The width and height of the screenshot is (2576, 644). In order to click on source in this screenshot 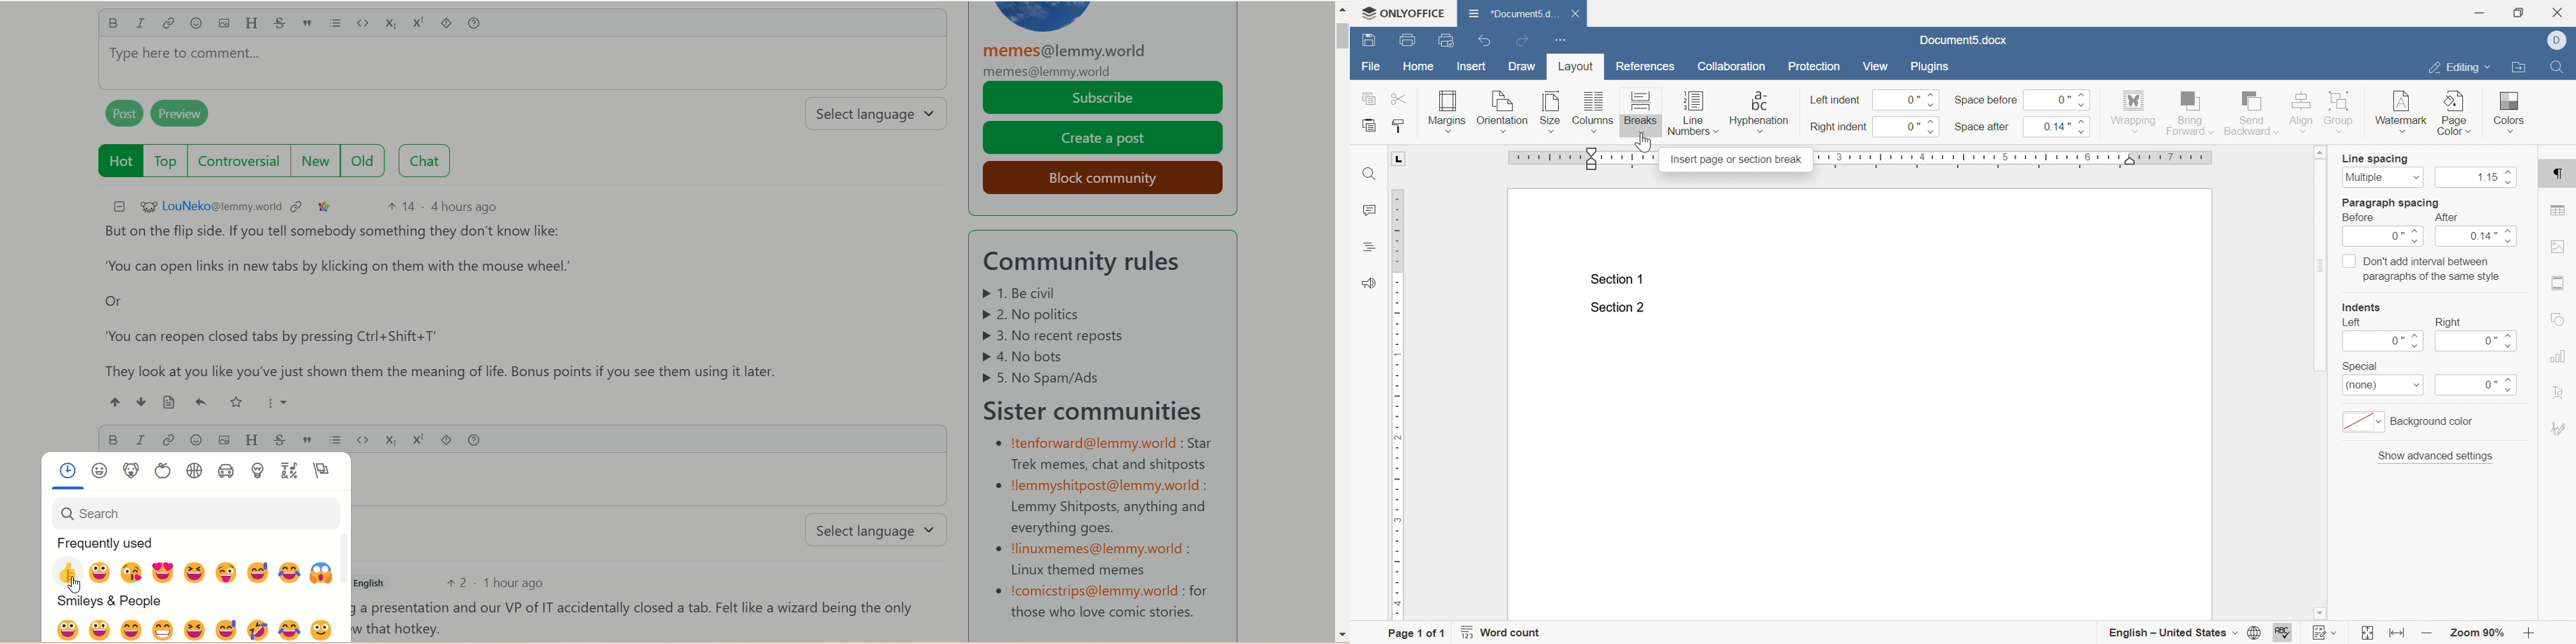, I will do `click(163, 402)`.